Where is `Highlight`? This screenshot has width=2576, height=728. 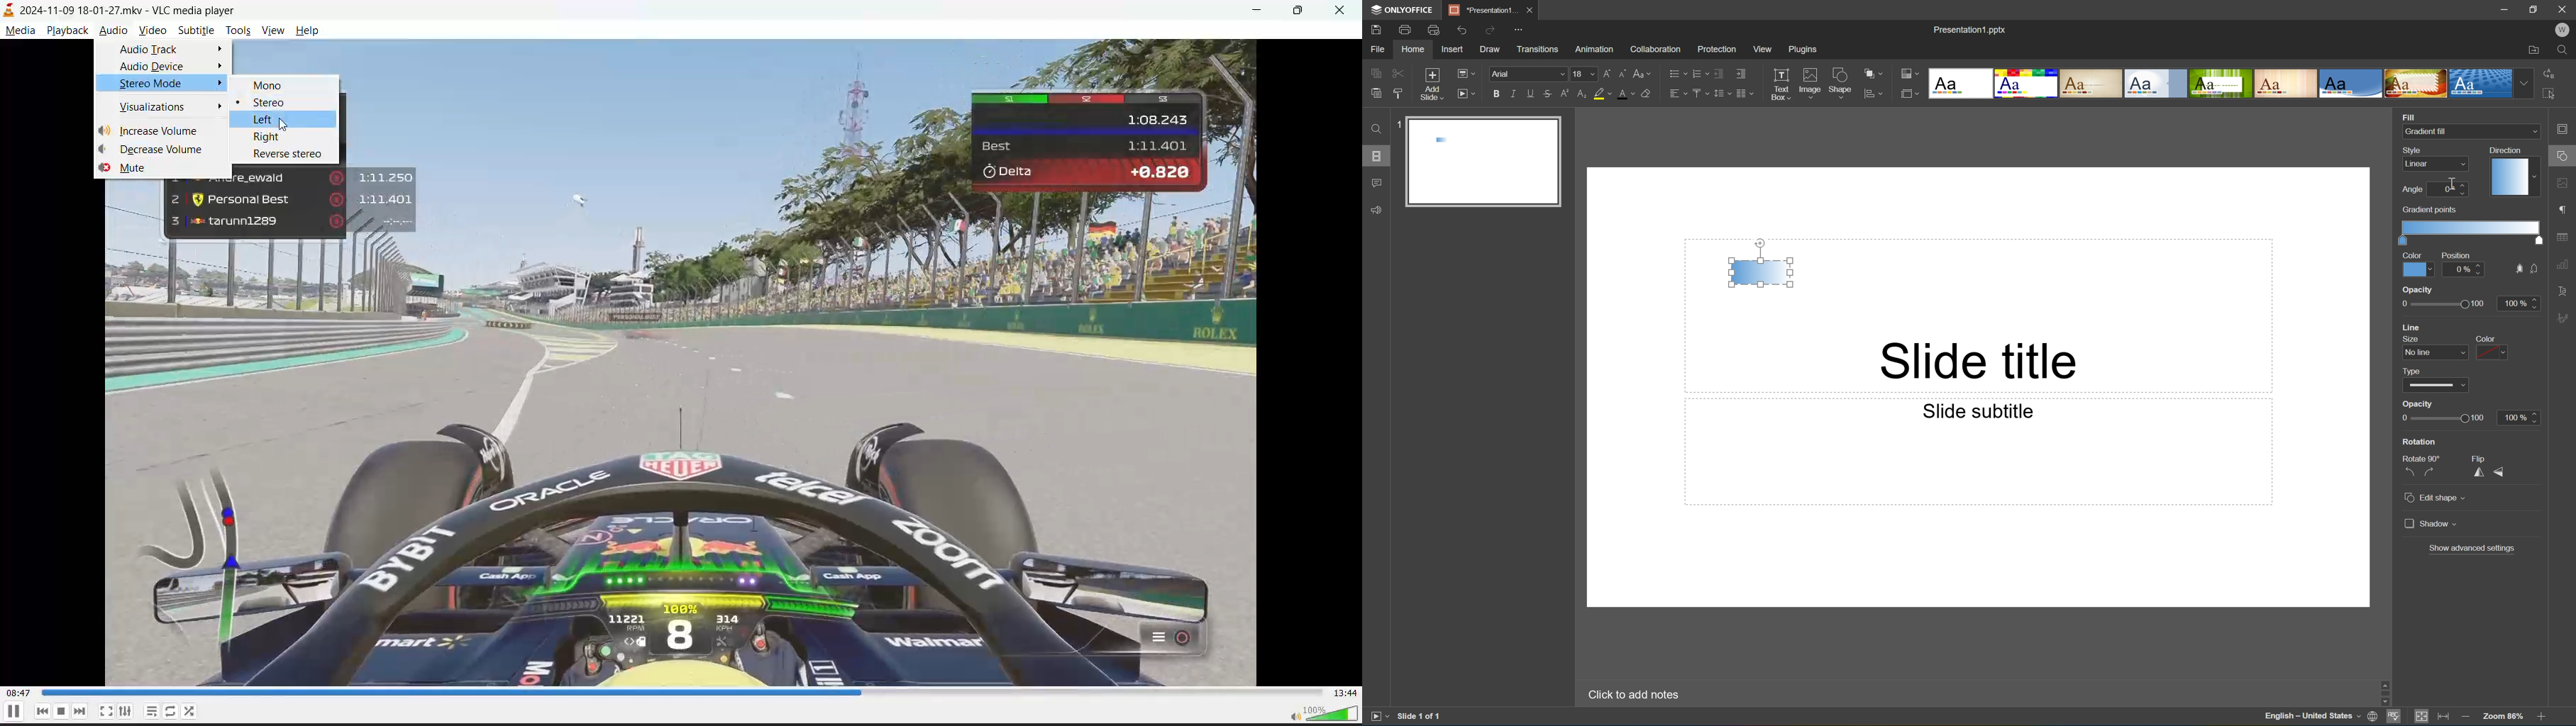 Highlight is located at coordinates (1603, 94).